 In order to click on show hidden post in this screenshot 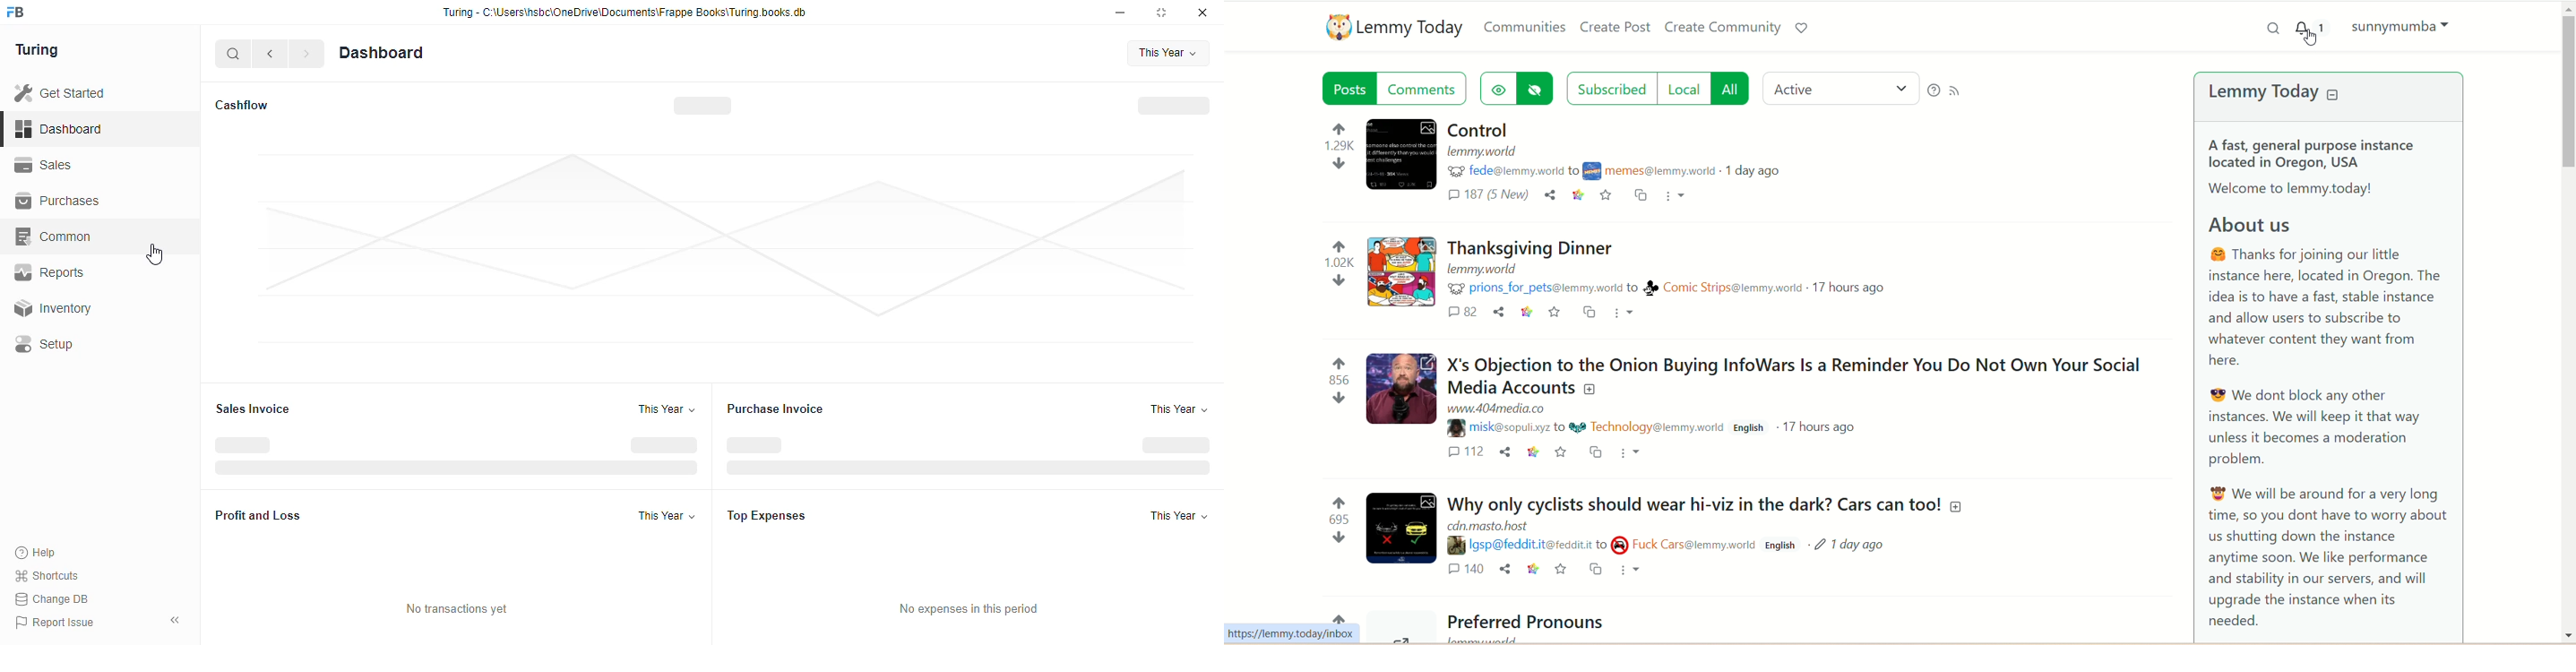, I will do `click(1496, 88)`.